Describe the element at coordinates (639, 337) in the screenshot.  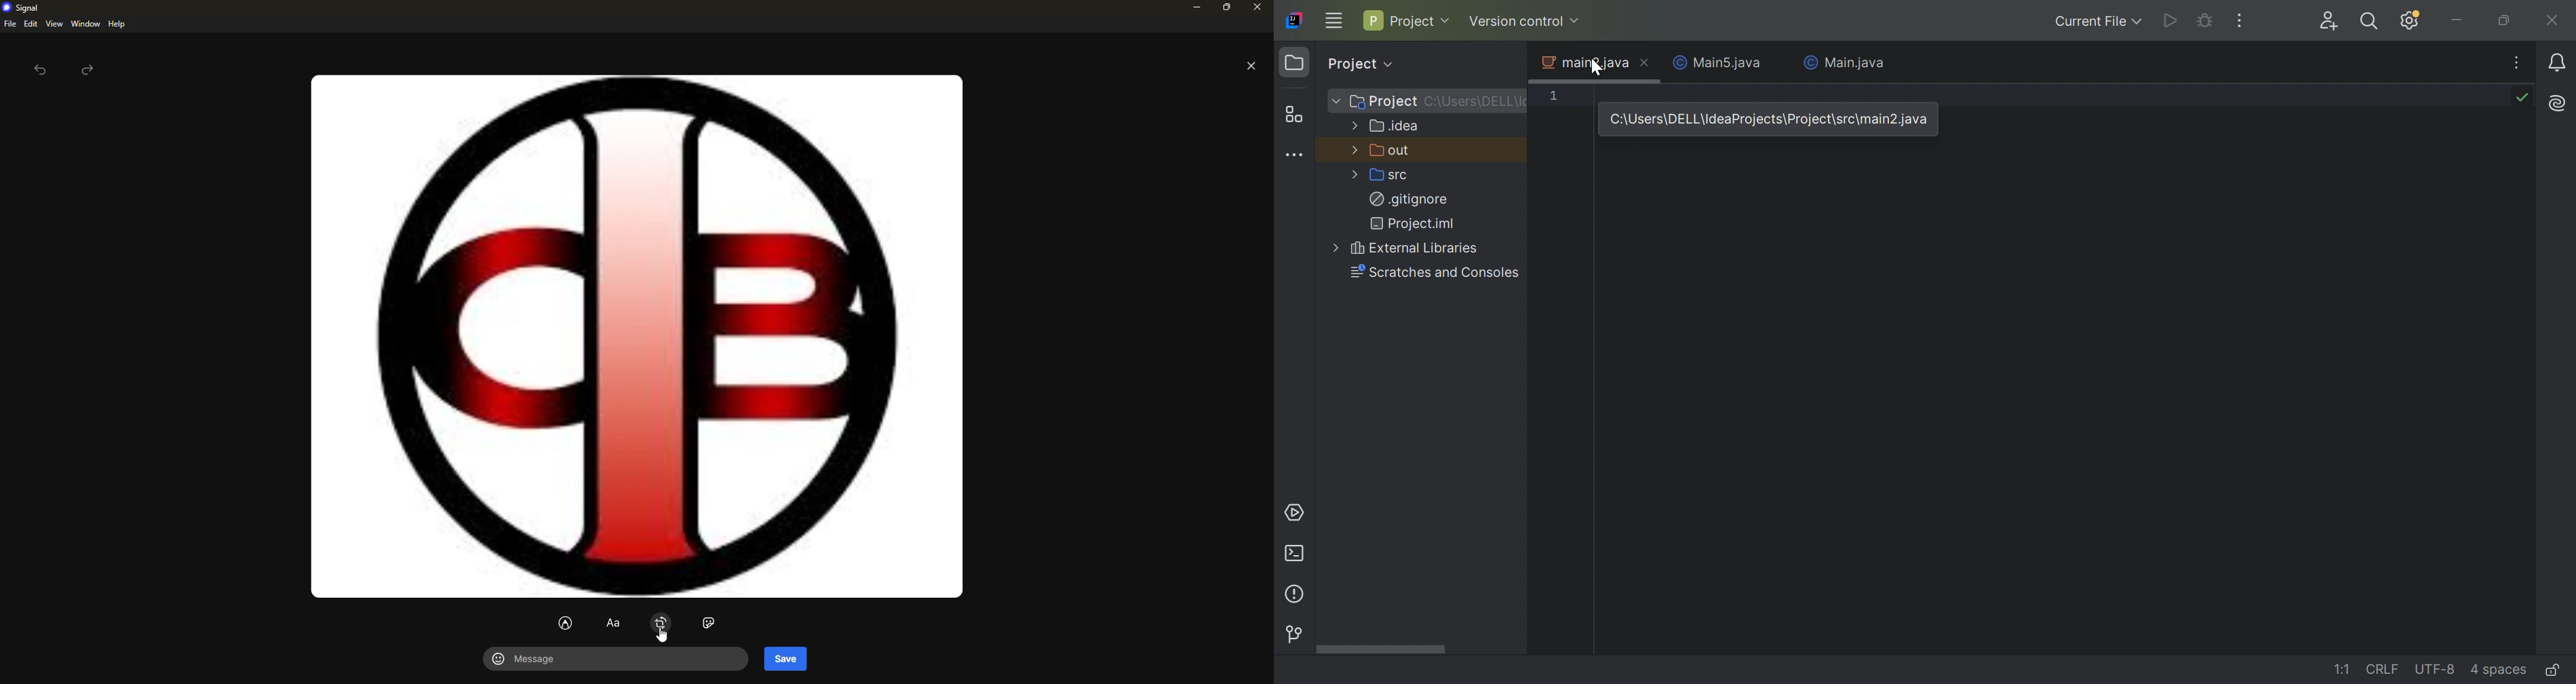
I see `image` at that location.